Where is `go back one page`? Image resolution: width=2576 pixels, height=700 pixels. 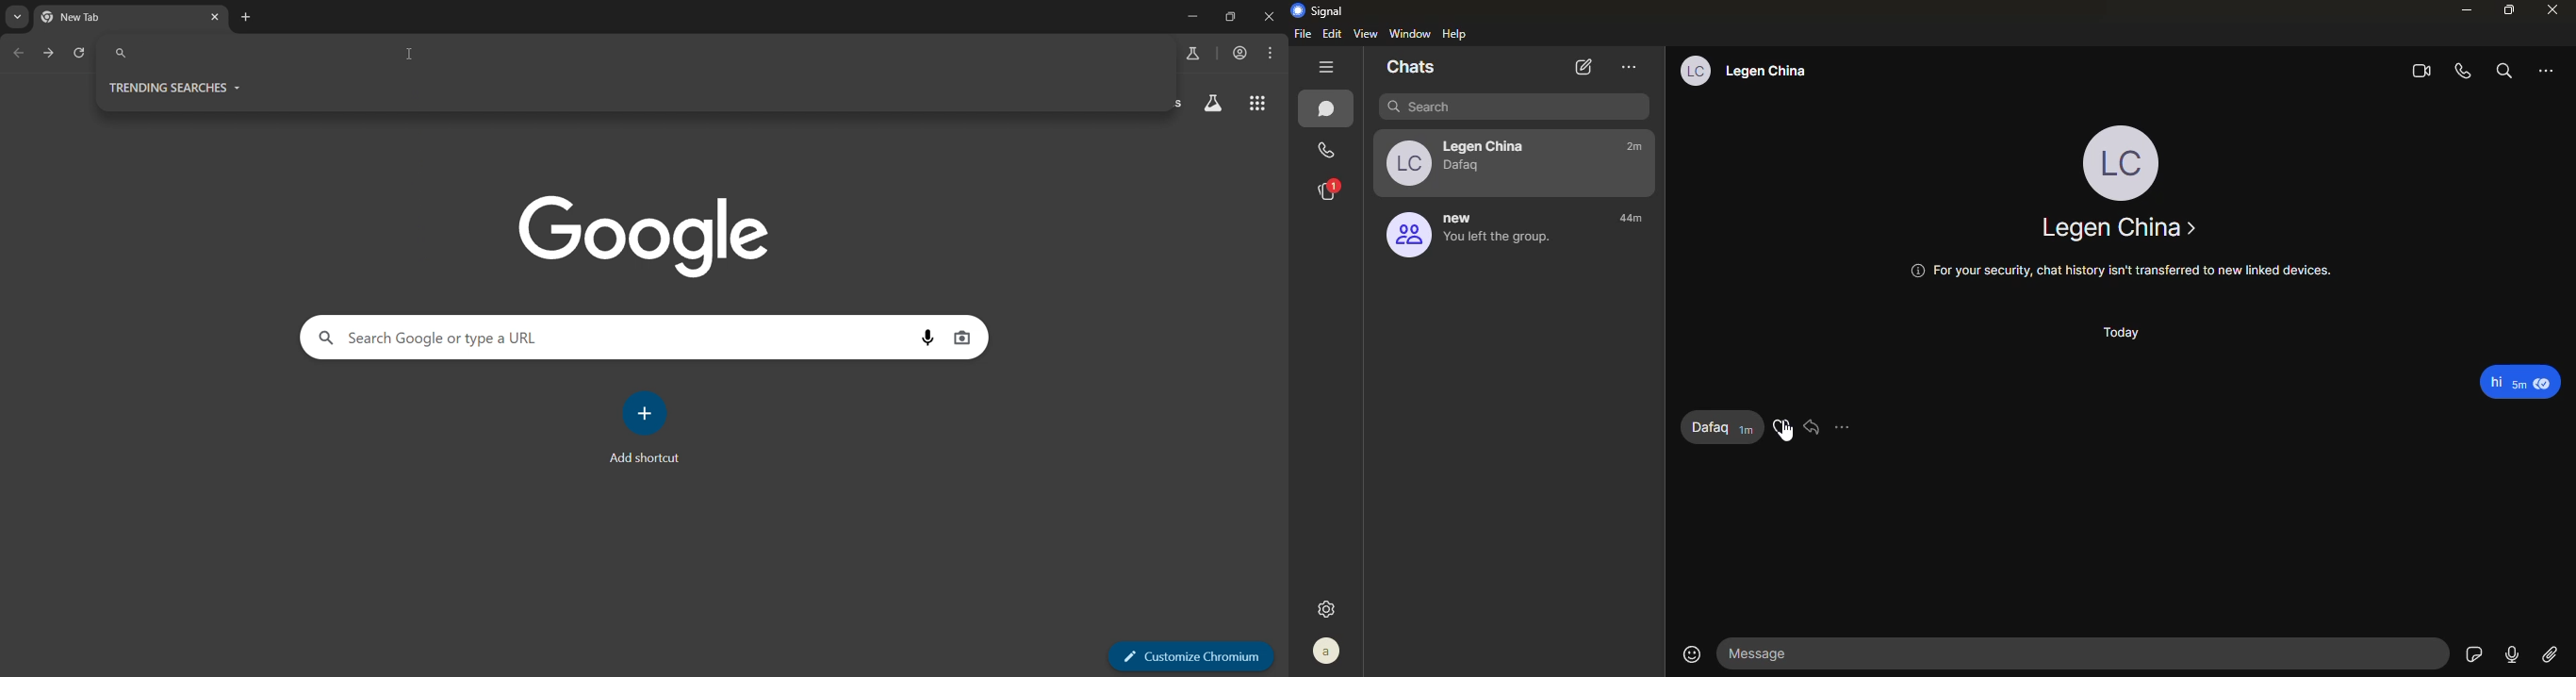
go back one page is located at coordinates (15, 52).